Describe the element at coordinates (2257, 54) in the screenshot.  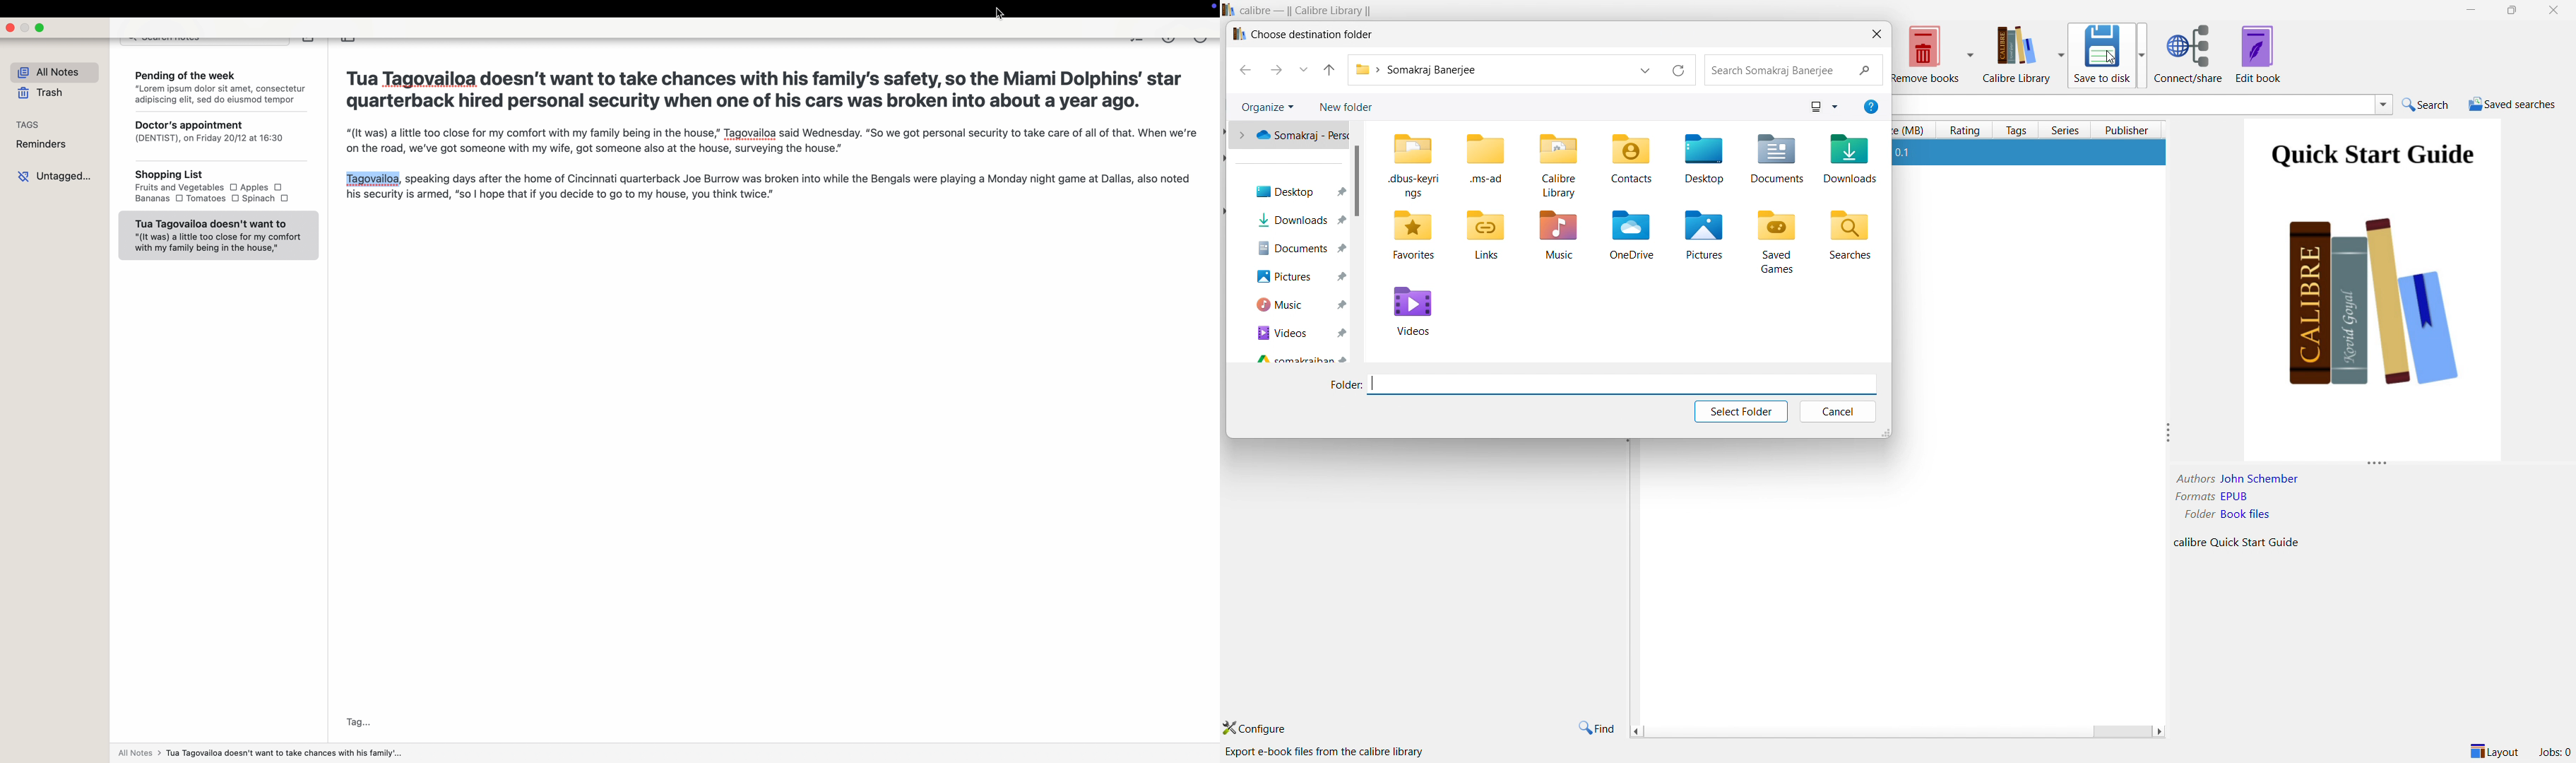
I see `edit book` at that location.